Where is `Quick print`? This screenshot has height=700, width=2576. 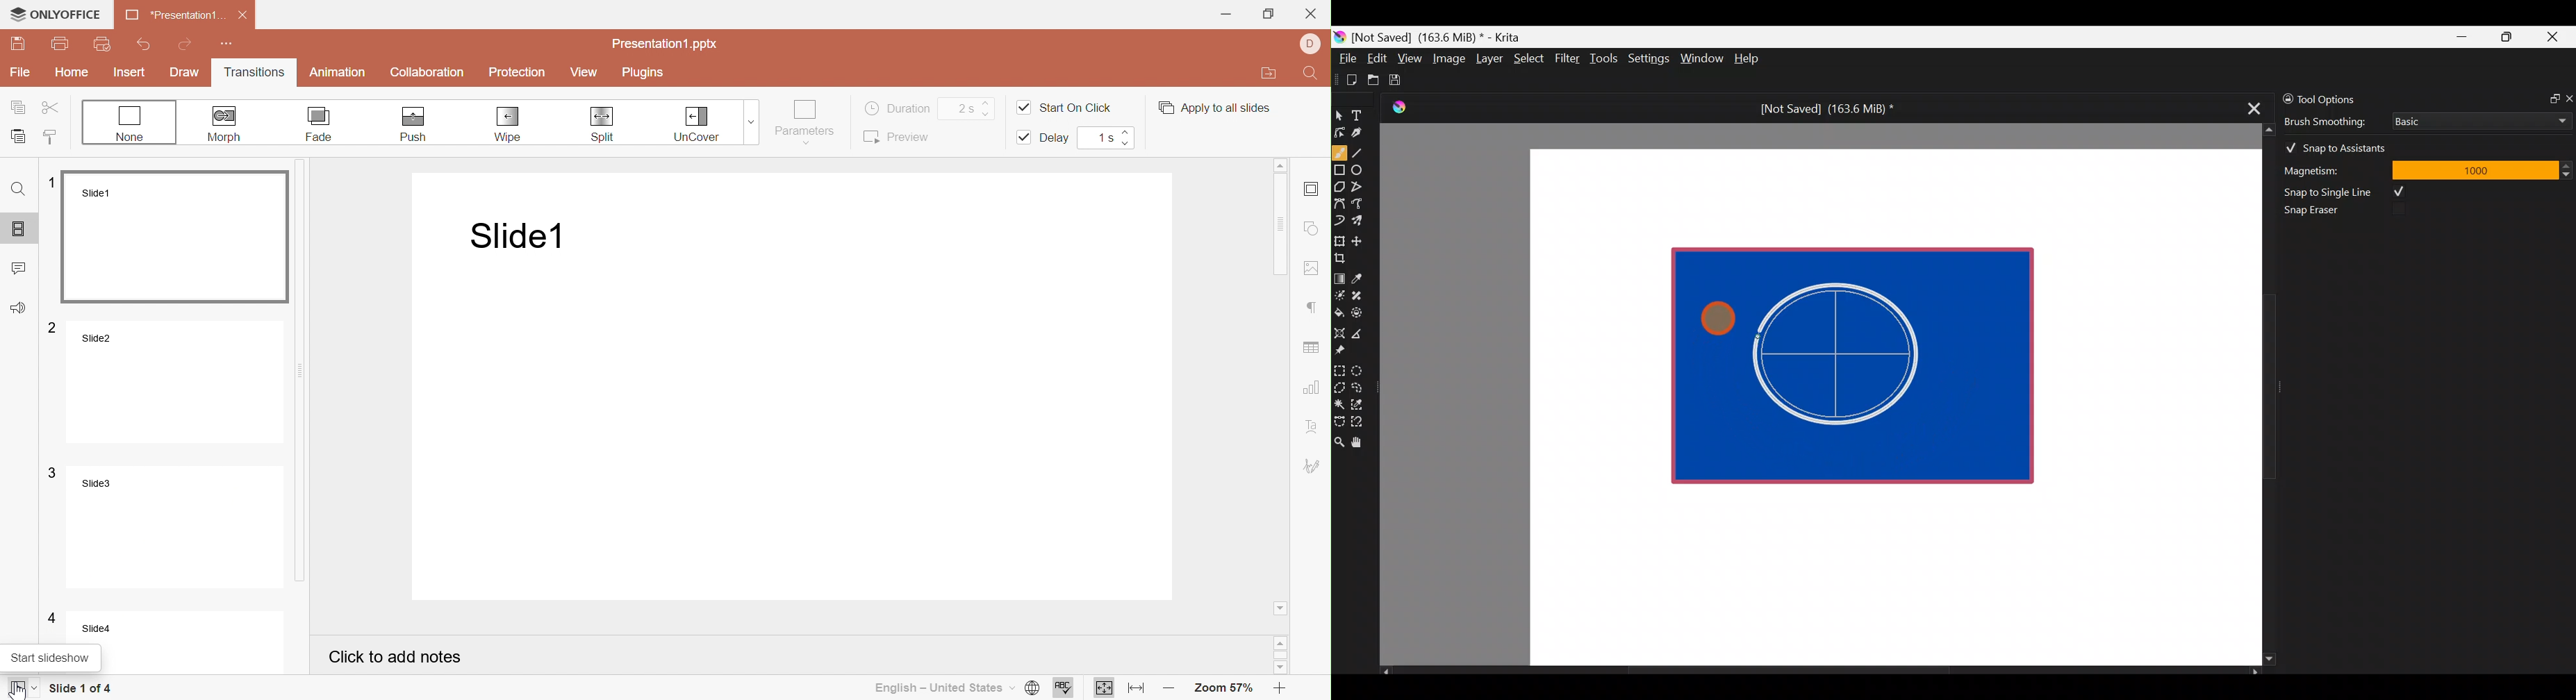
Quick print is located at coordinates (104, 45).